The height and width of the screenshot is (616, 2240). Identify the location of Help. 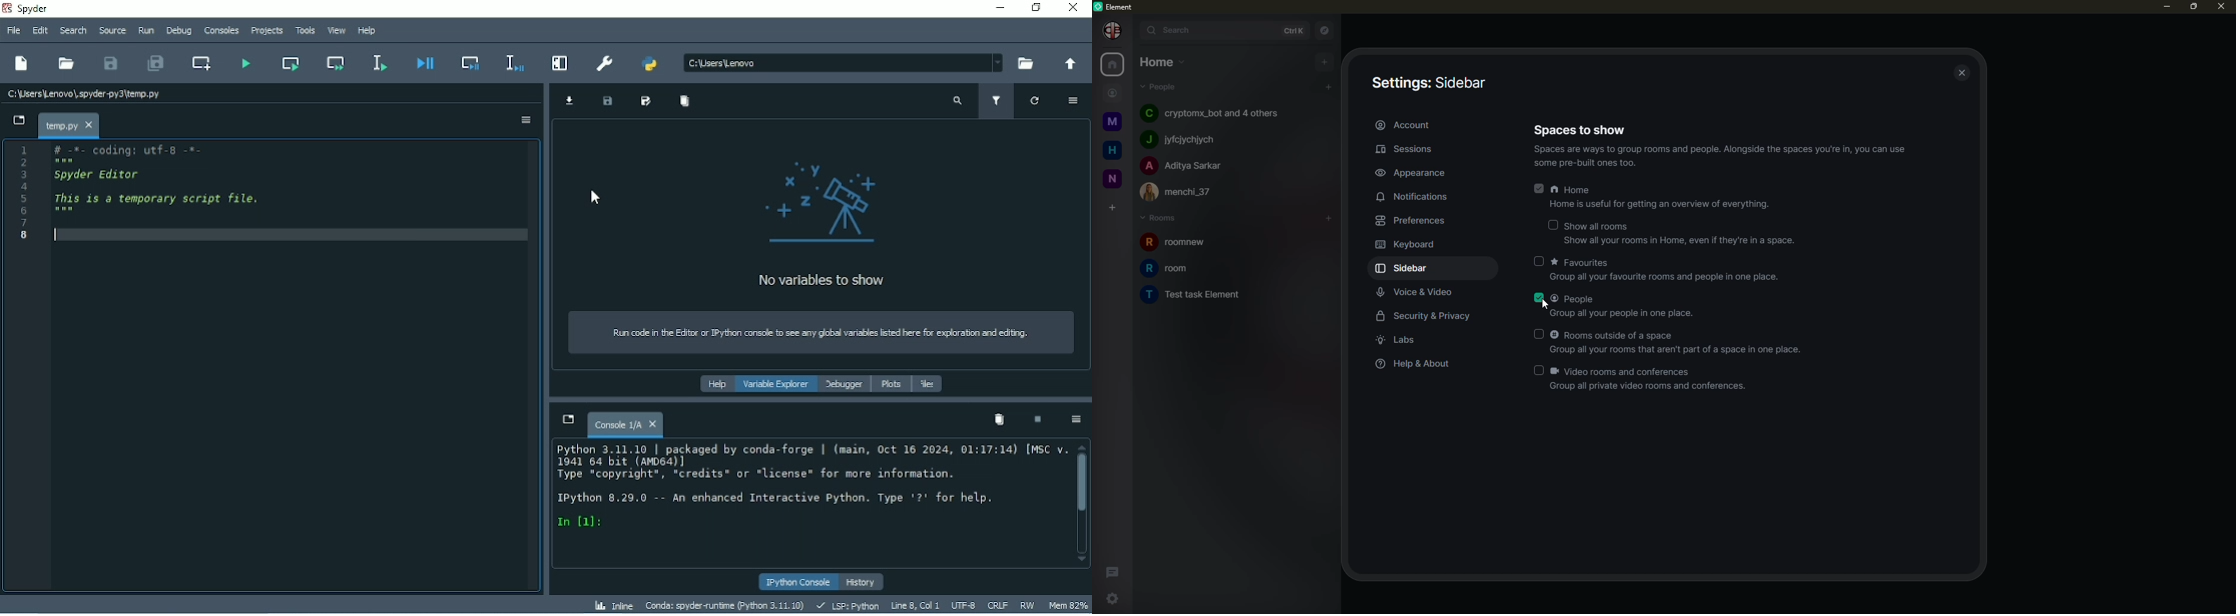
(714, 385).